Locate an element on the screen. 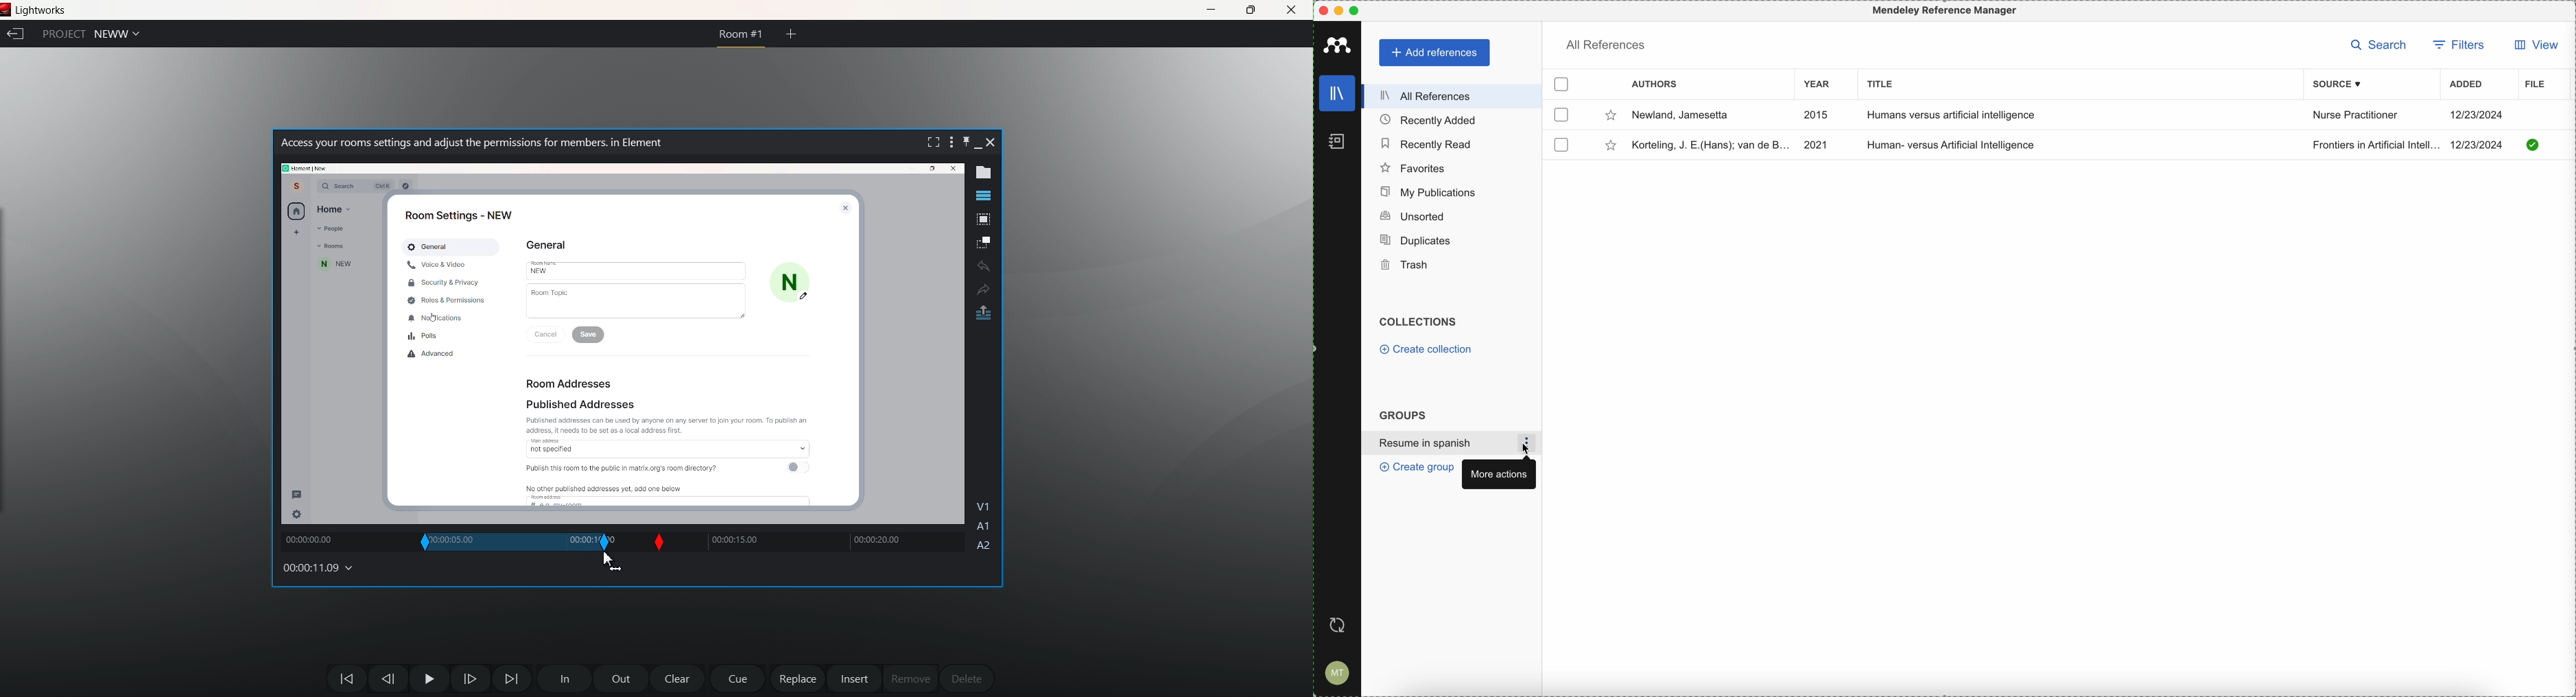 The height and width of the screenshot is (700, 2576). recently read is located at coordinates (1429, 143).